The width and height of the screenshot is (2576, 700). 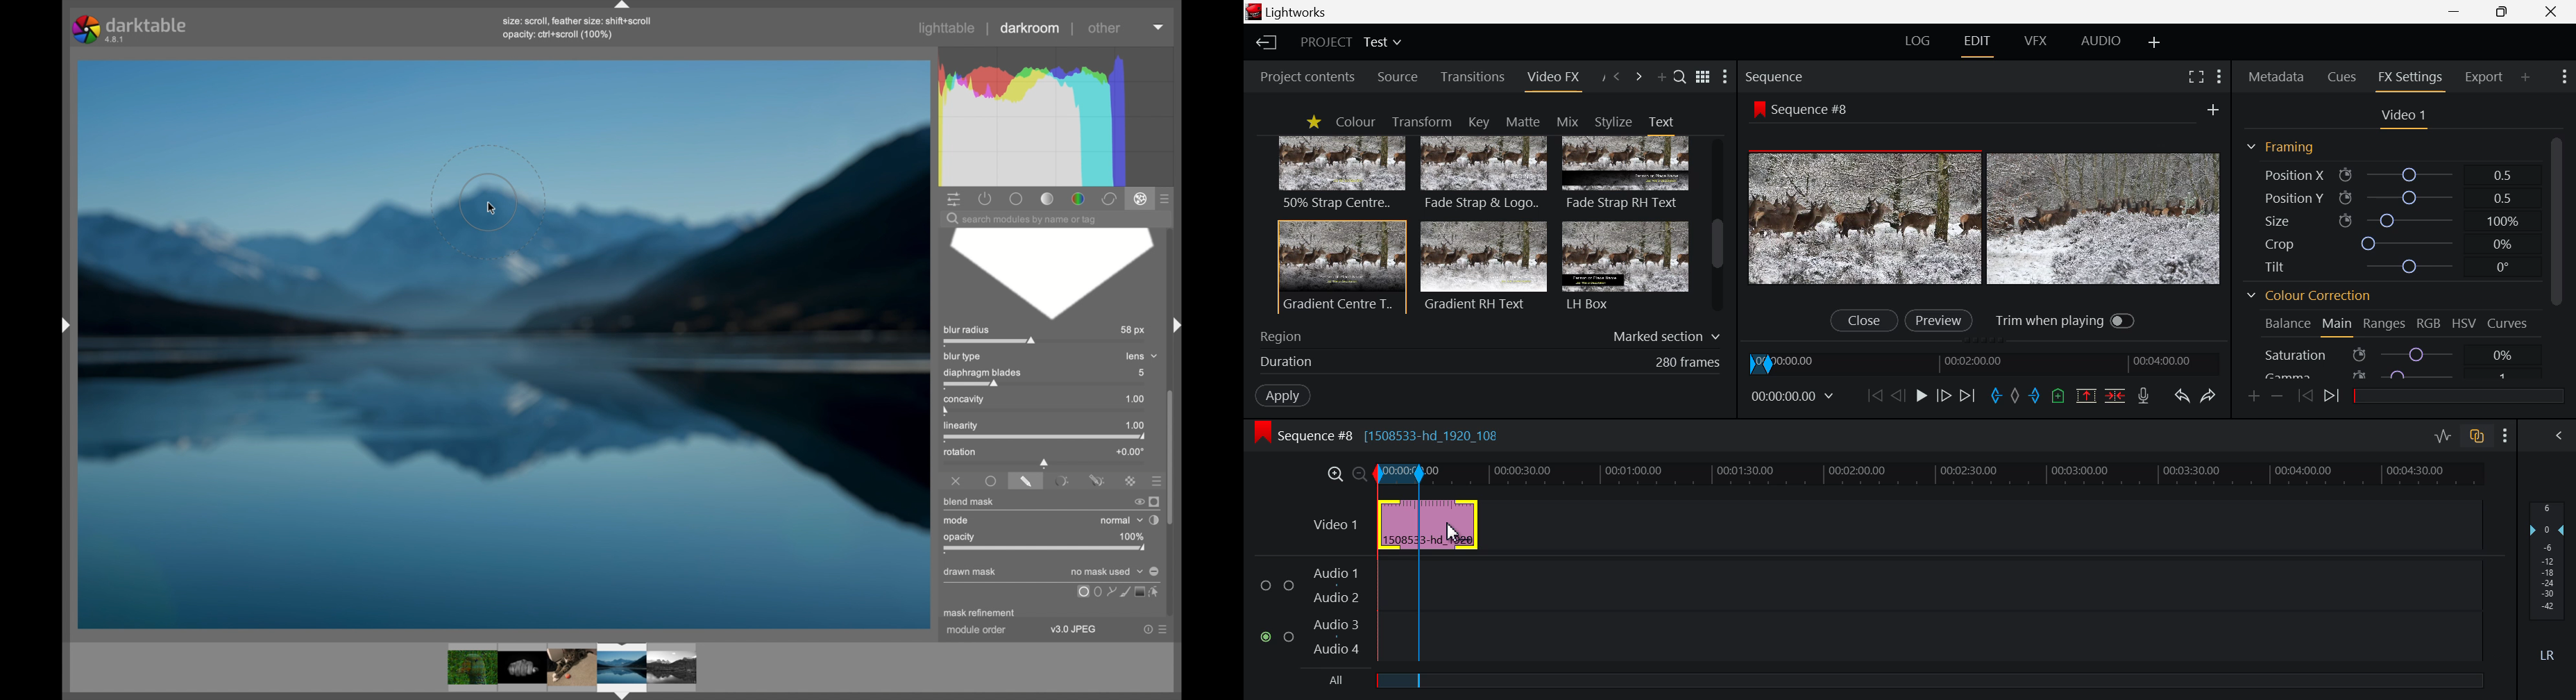 I want to click on lens, so click(x=1141, y=355).